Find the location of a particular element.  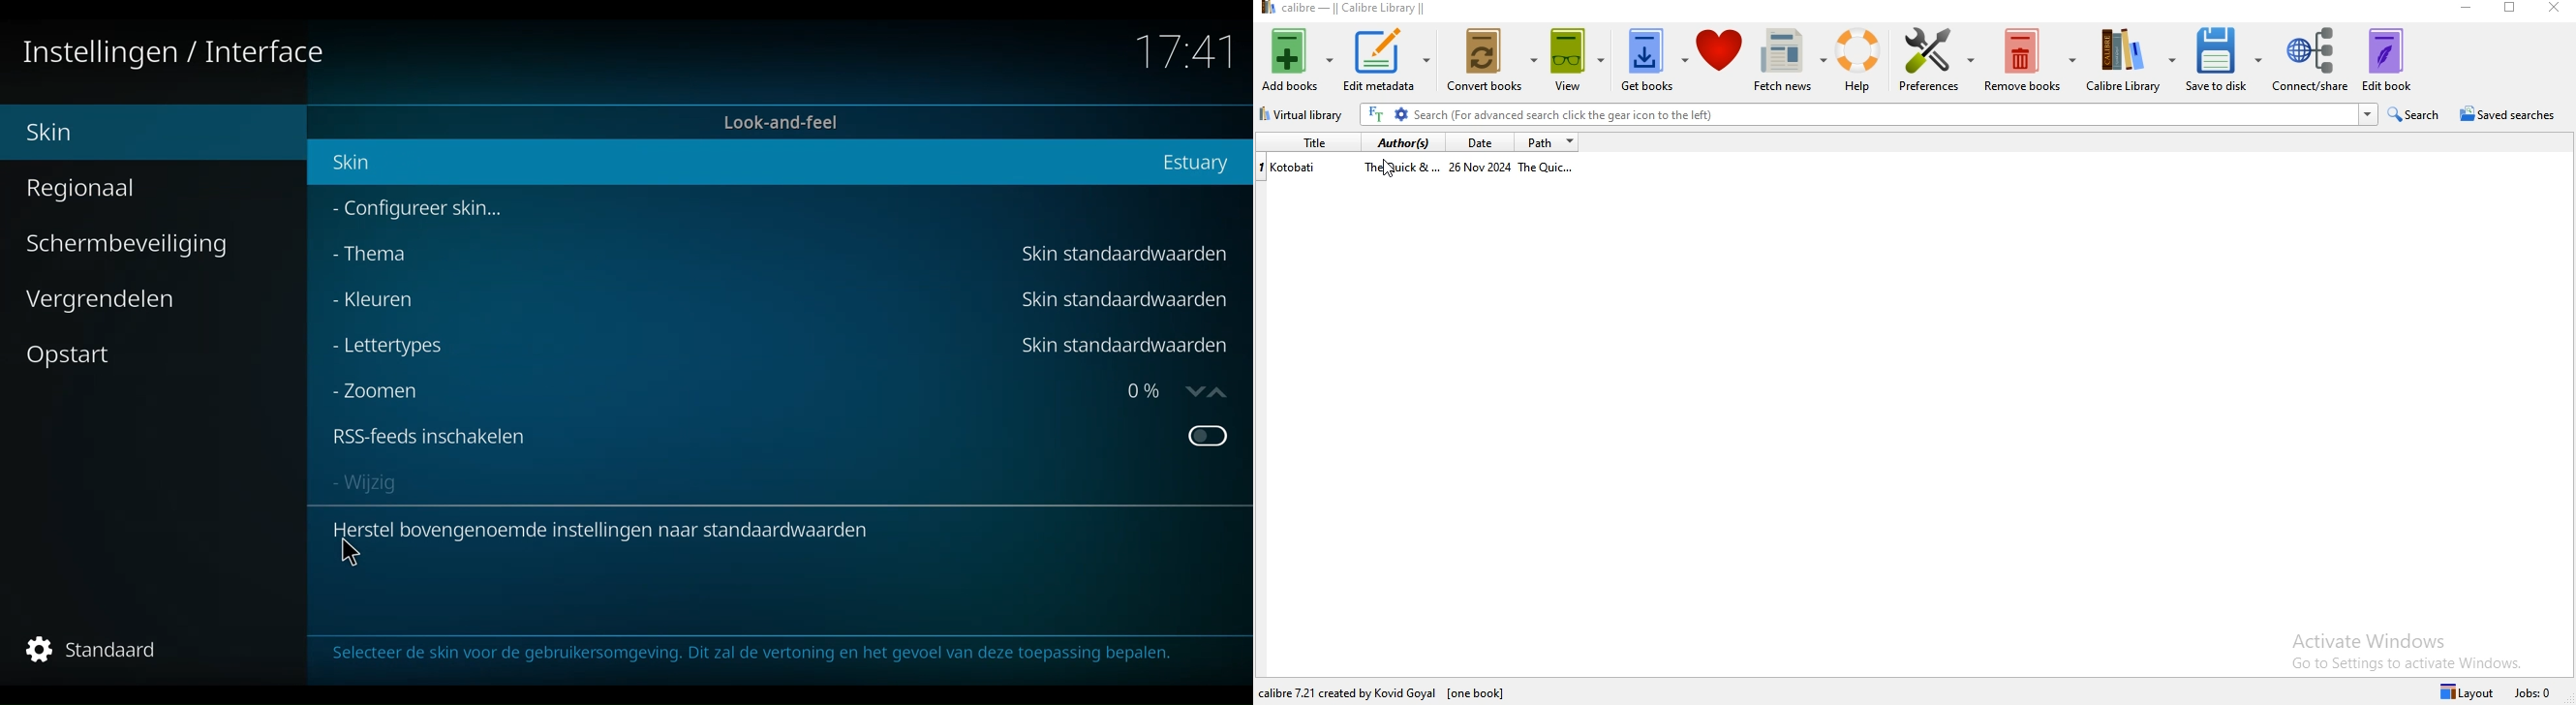

search is located at coordinates (2413, 114).